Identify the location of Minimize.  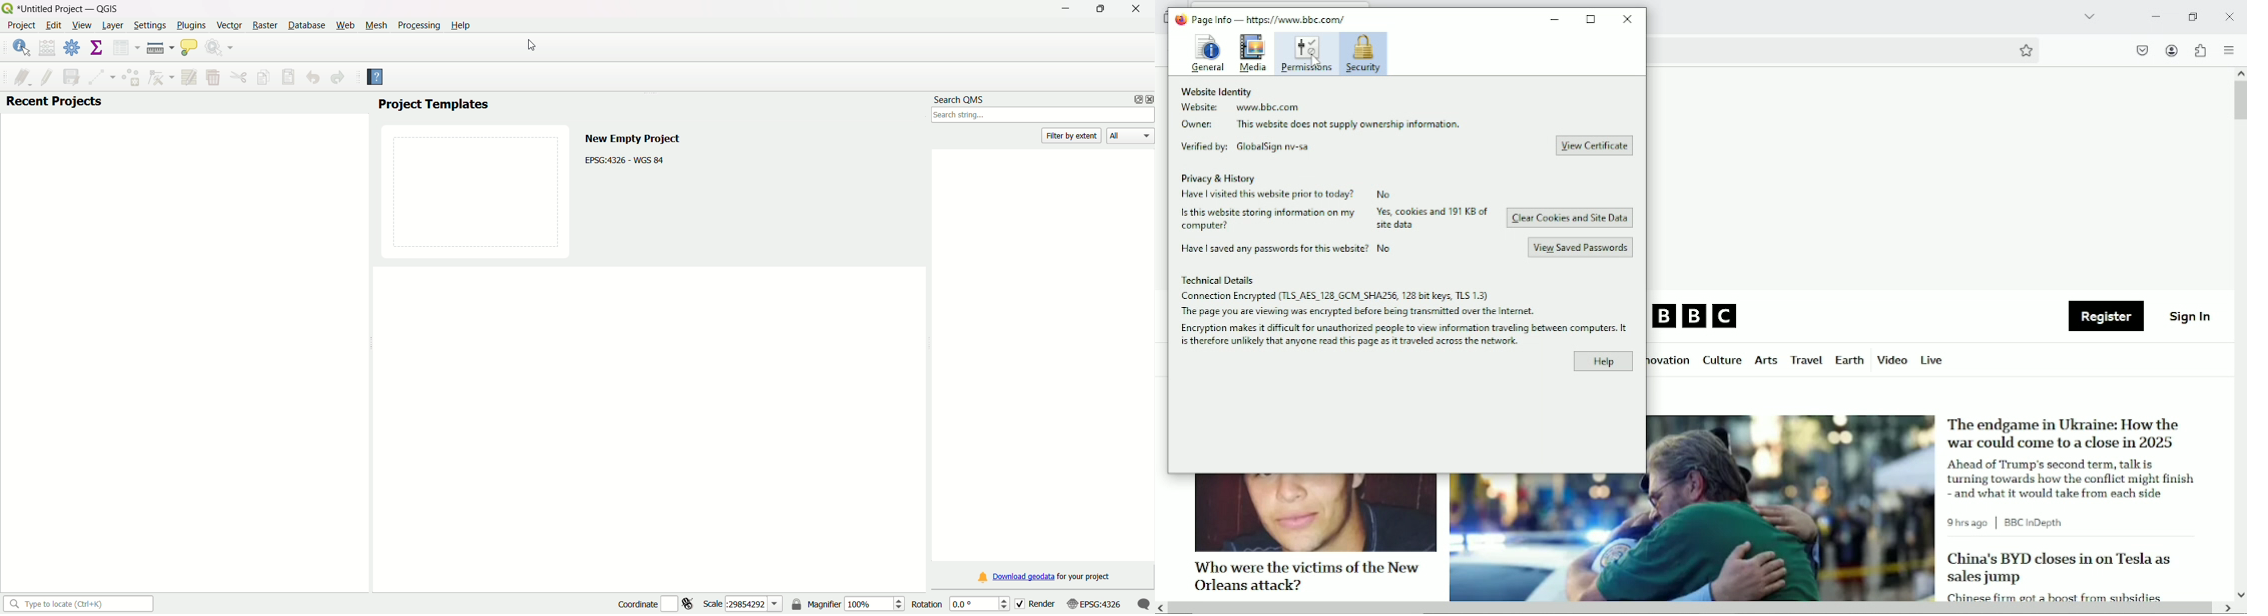
(1065, 10).